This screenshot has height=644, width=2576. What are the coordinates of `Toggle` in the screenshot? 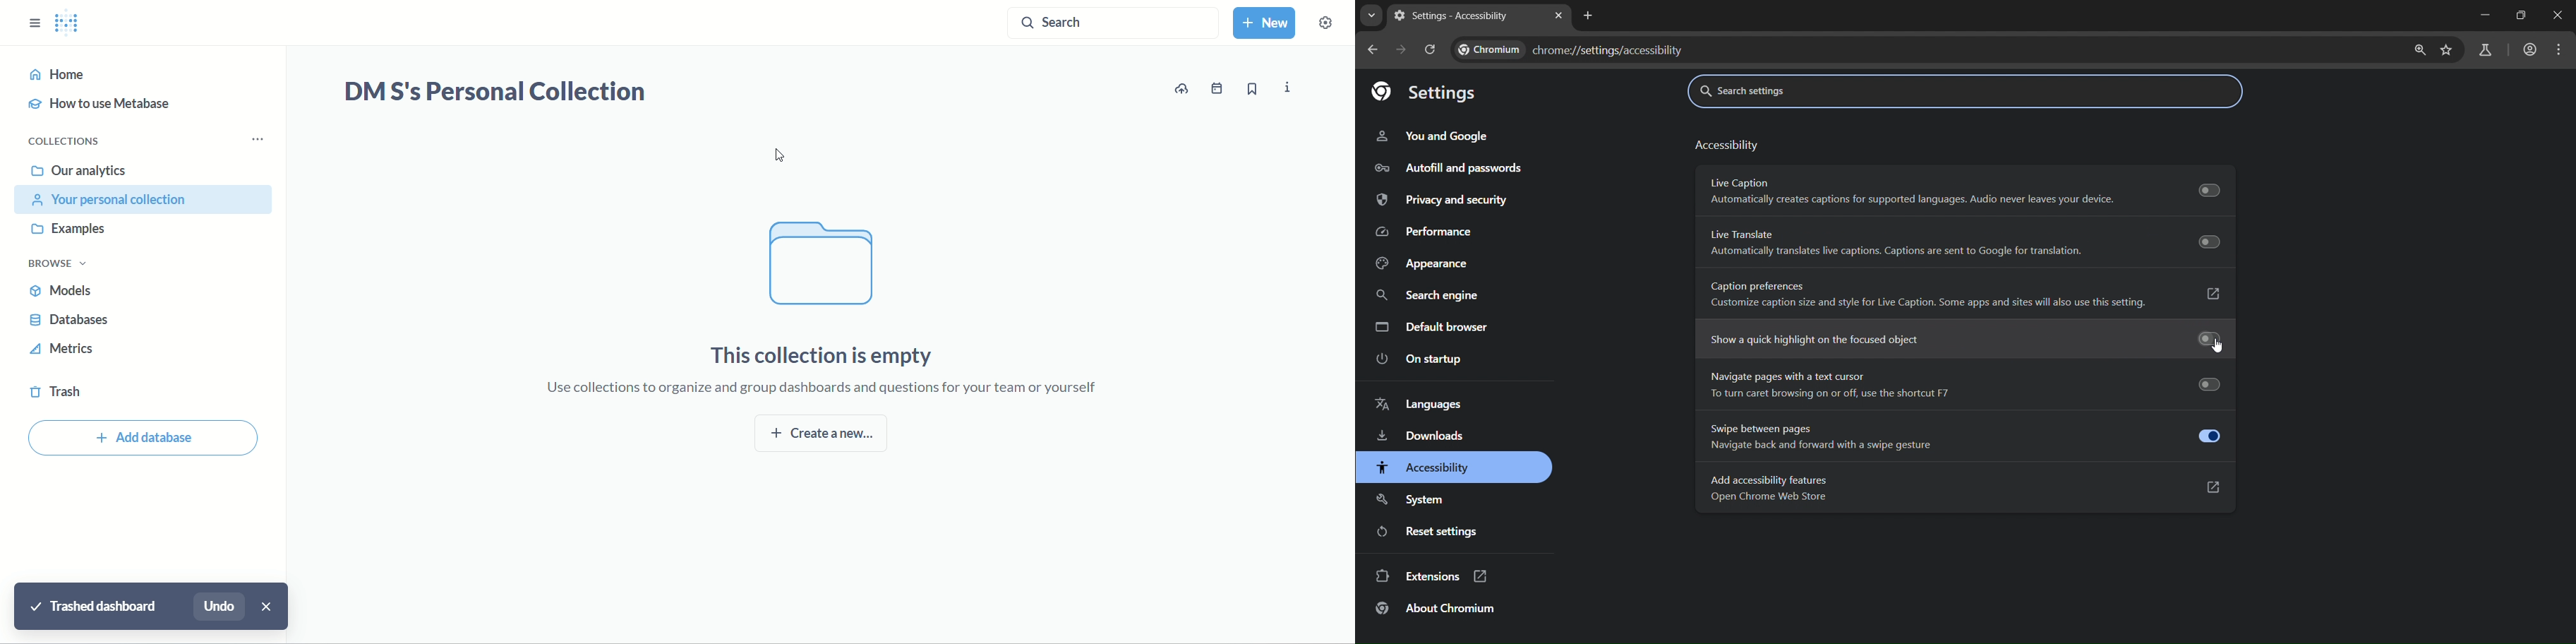 It's located at (2210, 190).